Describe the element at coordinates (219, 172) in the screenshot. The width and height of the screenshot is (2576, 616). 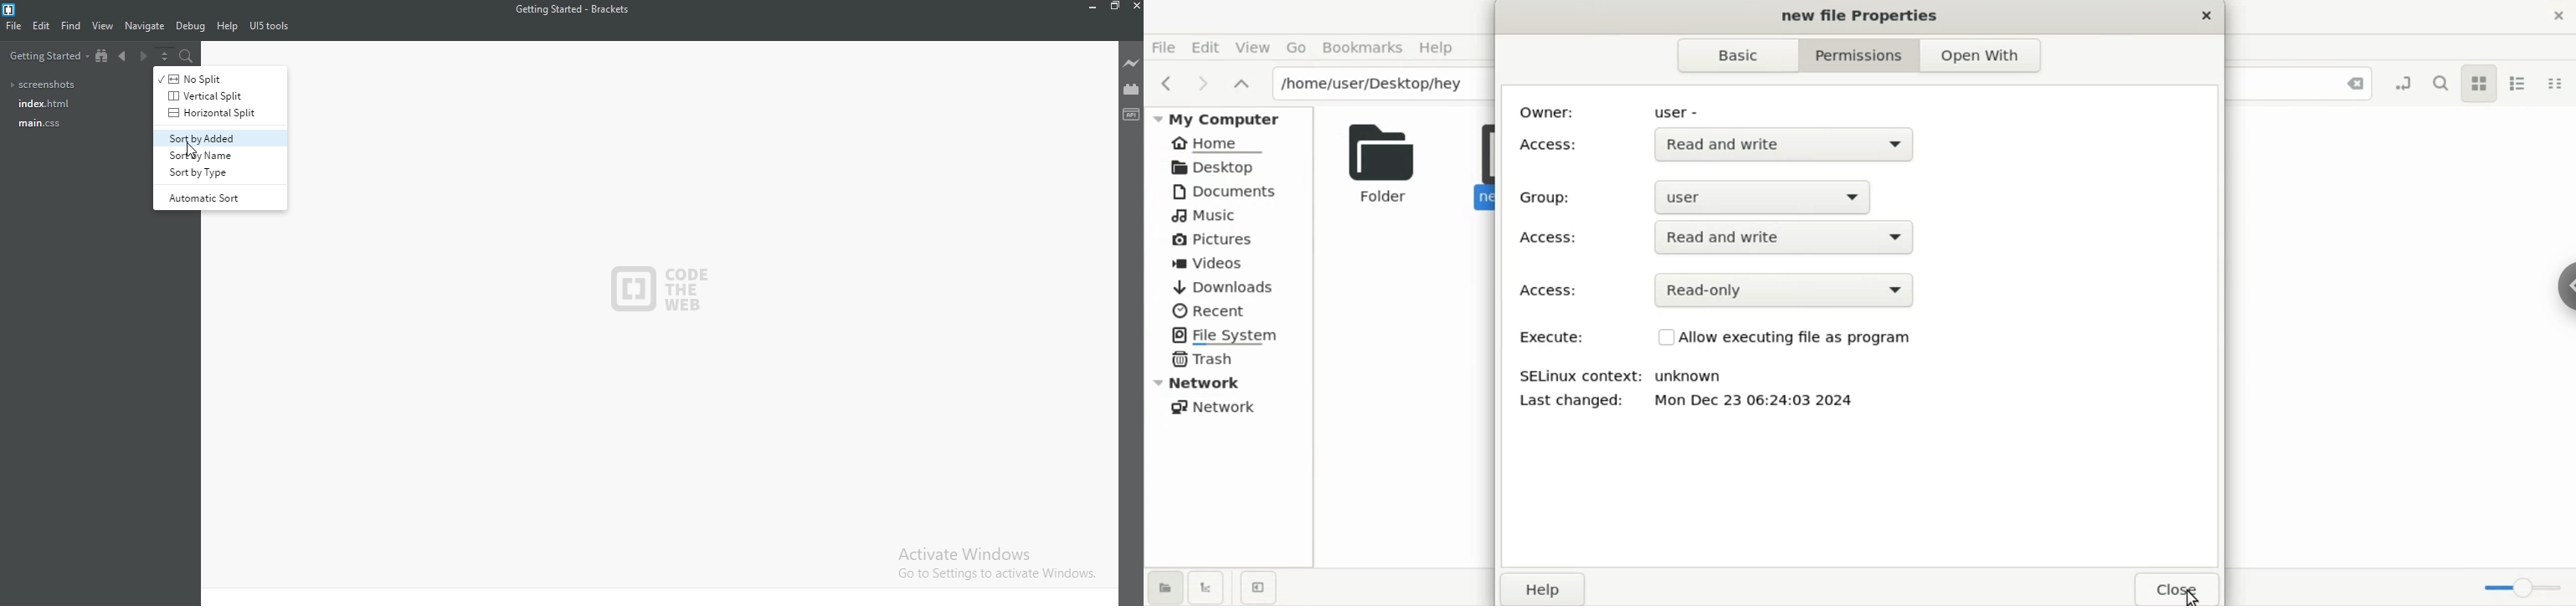
I see `sort by type` at that location.